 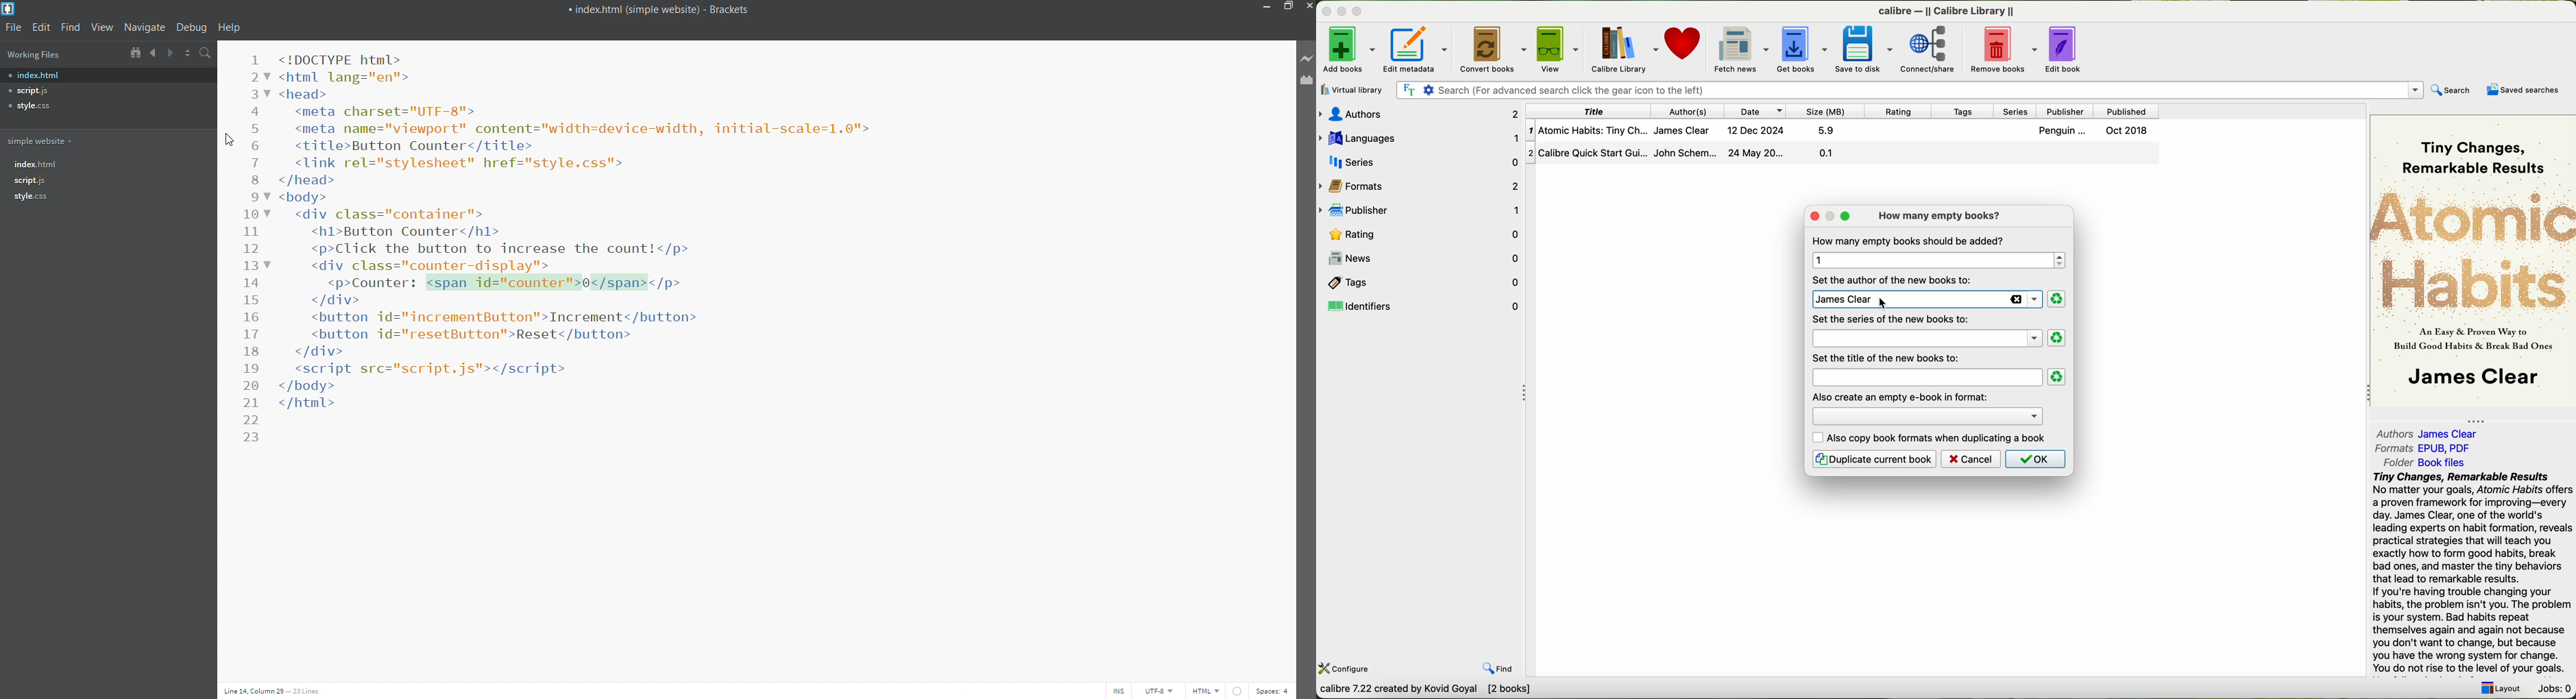 I want to click on maximize/restore, so click(x=1286, y=7).